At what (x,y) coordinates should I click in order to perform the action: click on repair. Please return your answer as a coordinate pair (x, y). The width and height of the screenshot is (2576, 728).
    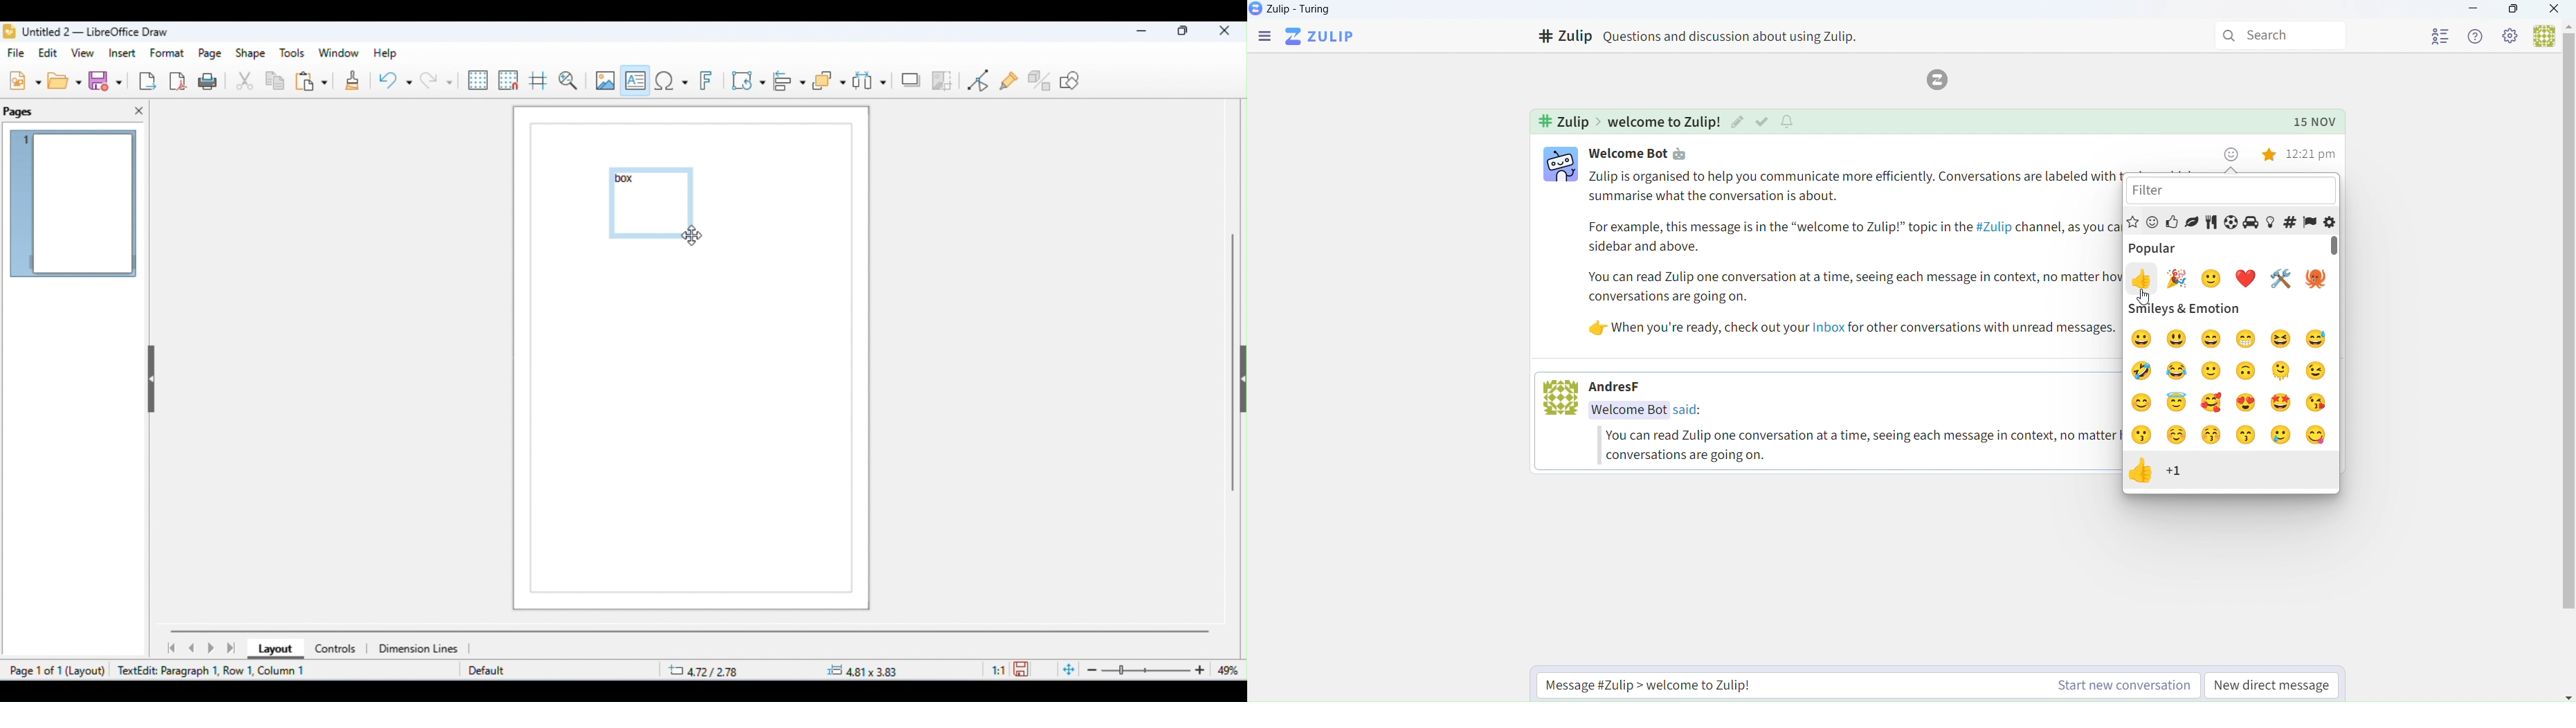
    Looking at the image, I should click on (2282, 278).